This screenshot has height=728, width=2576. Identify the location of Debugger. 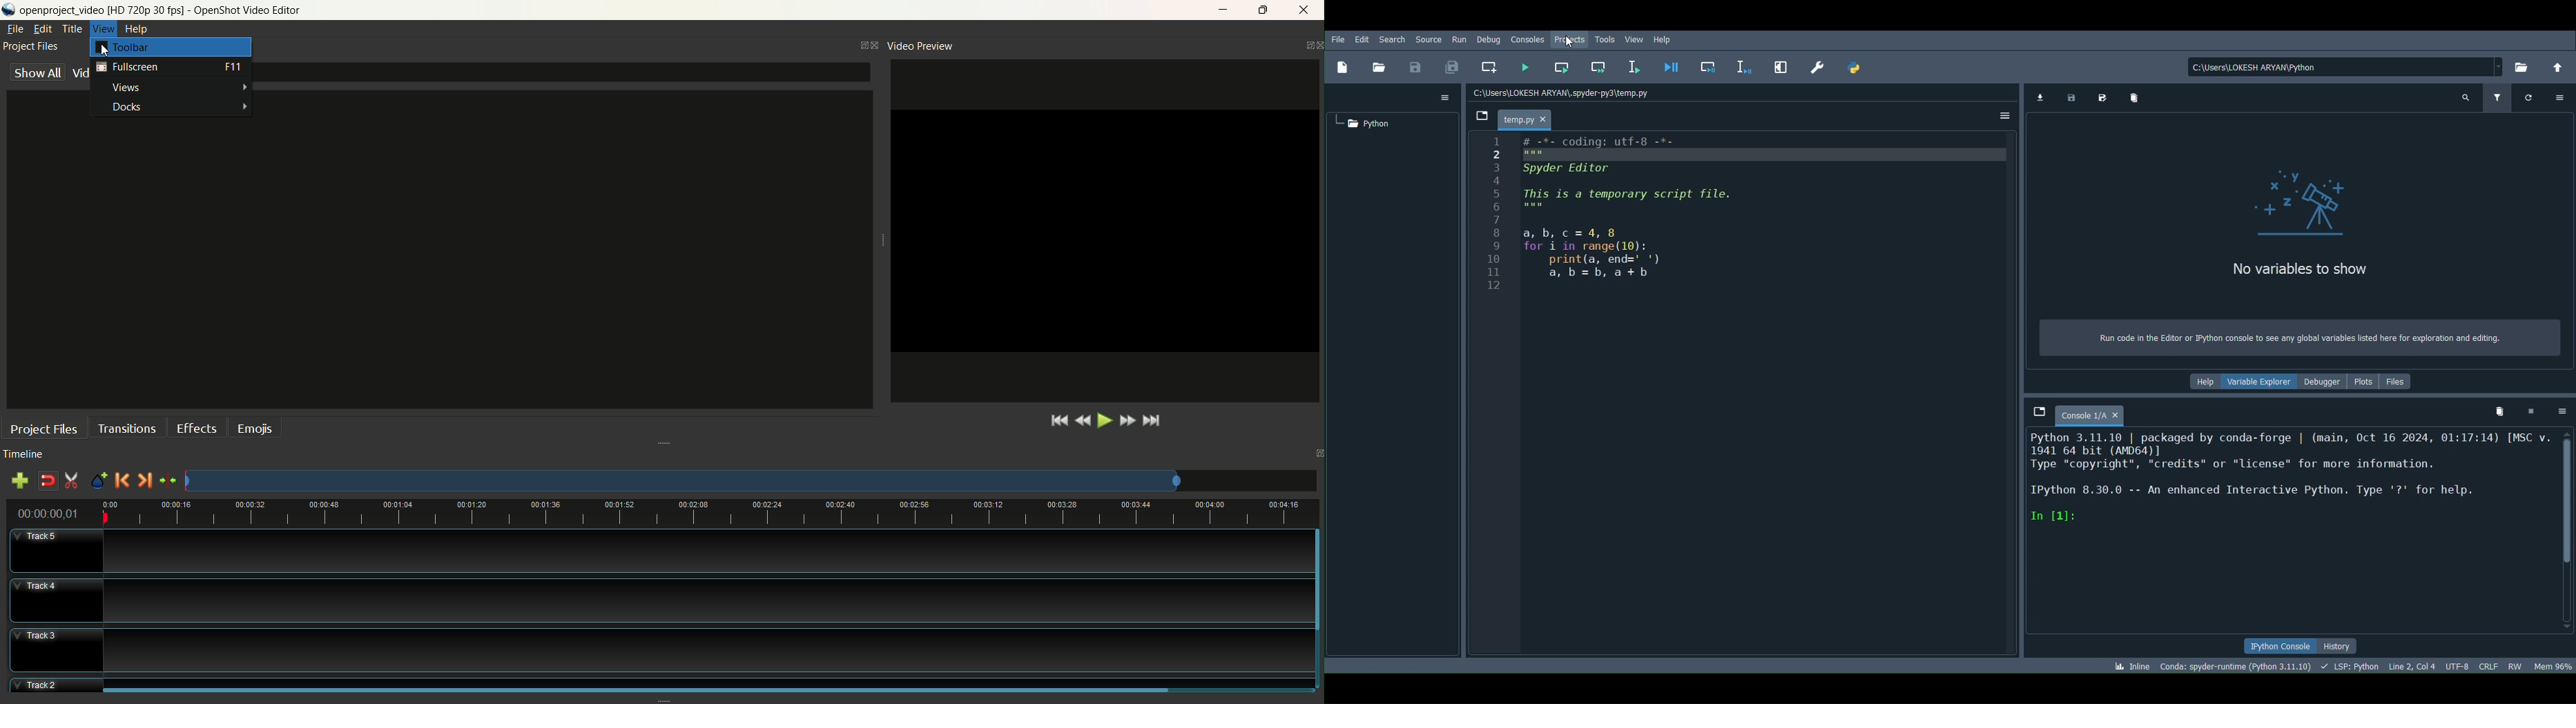
(2325, 382).